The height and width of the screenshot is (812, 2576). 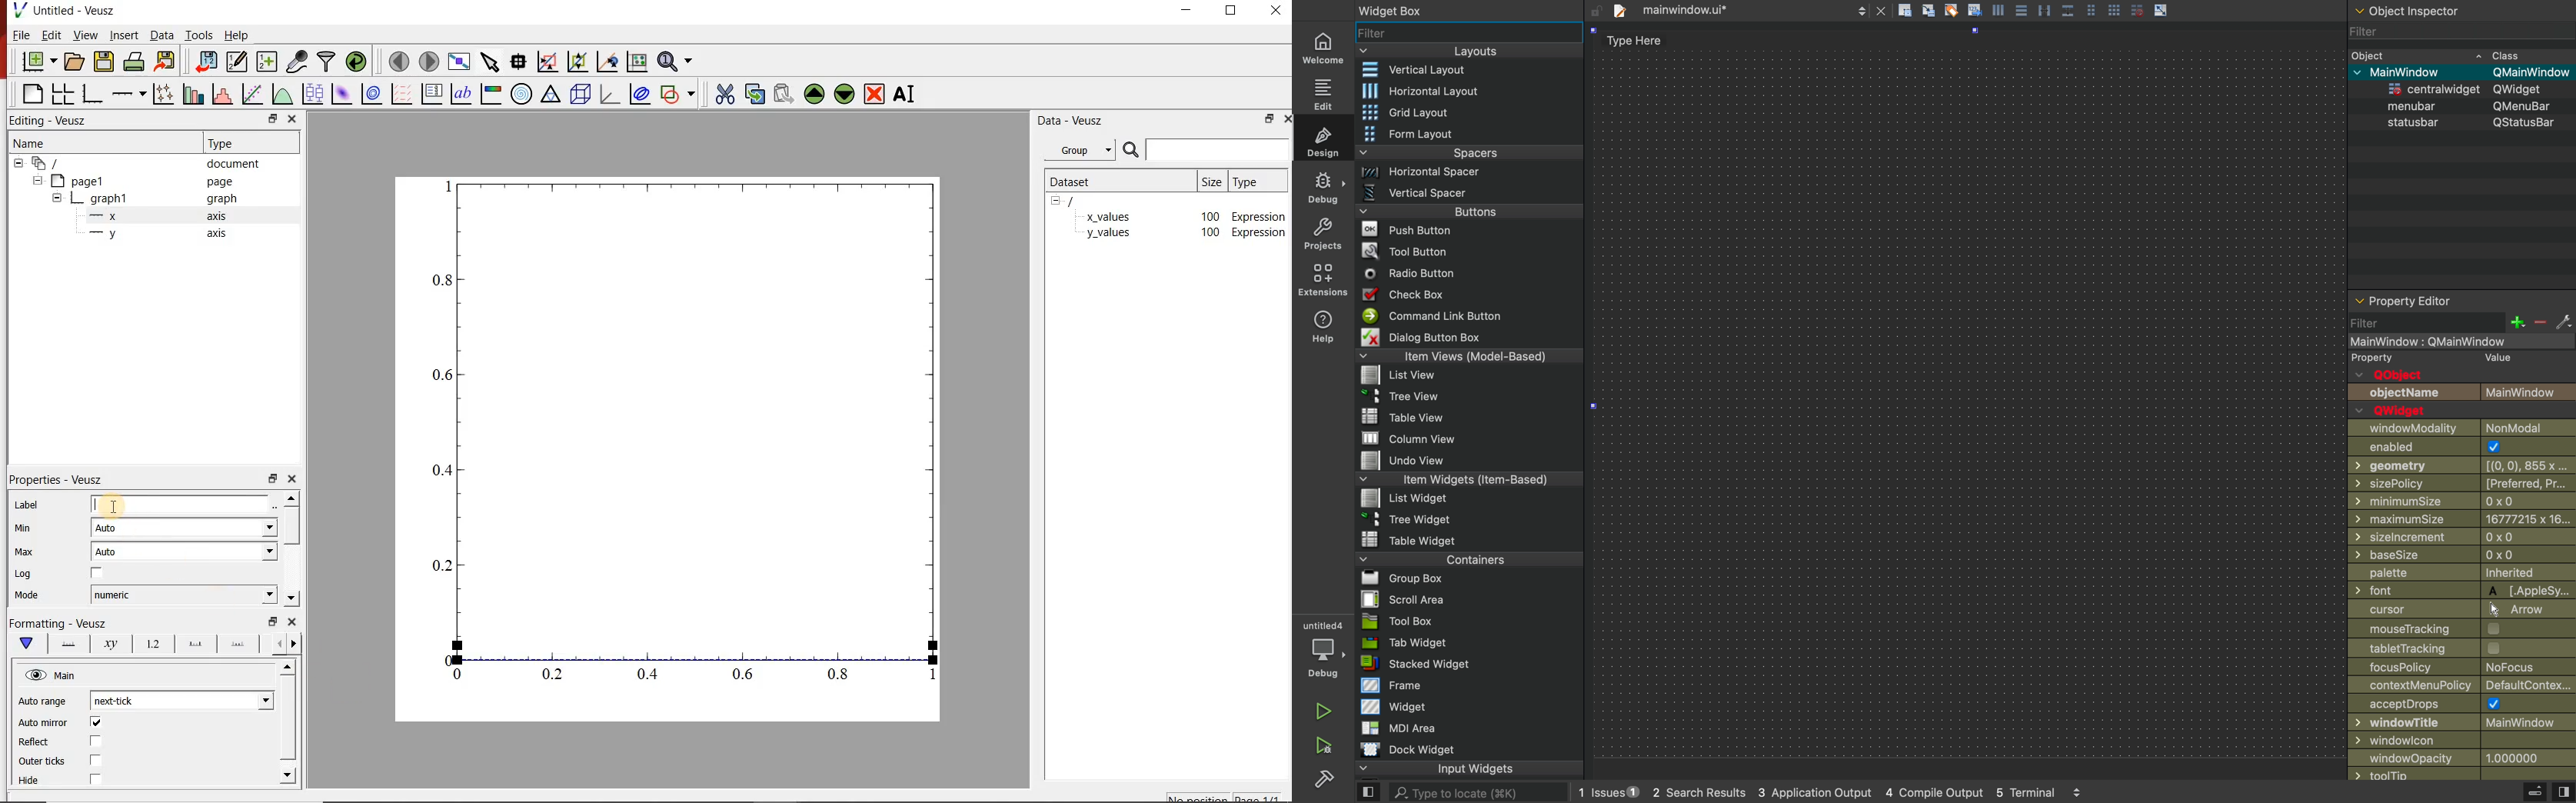 What do you see at coordinates (293, 621) in the screenshot?
I see `close` at bounding box center [293, 621].